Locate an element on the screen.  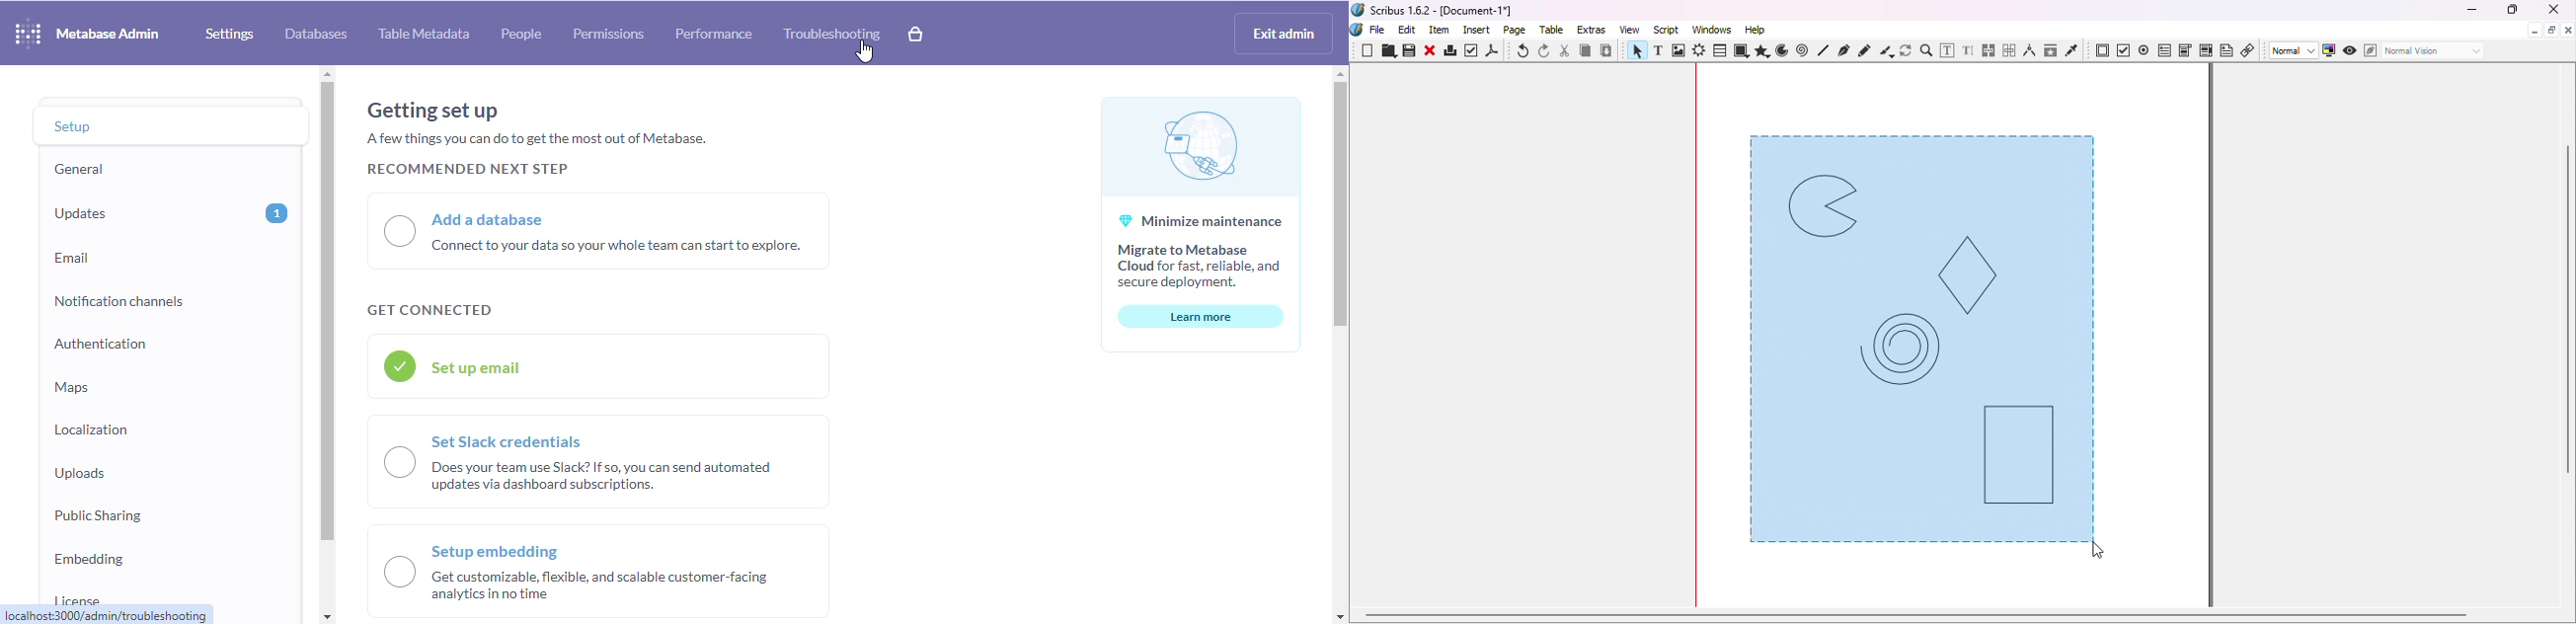
Link text frames is located at coordinates (1990, 51).